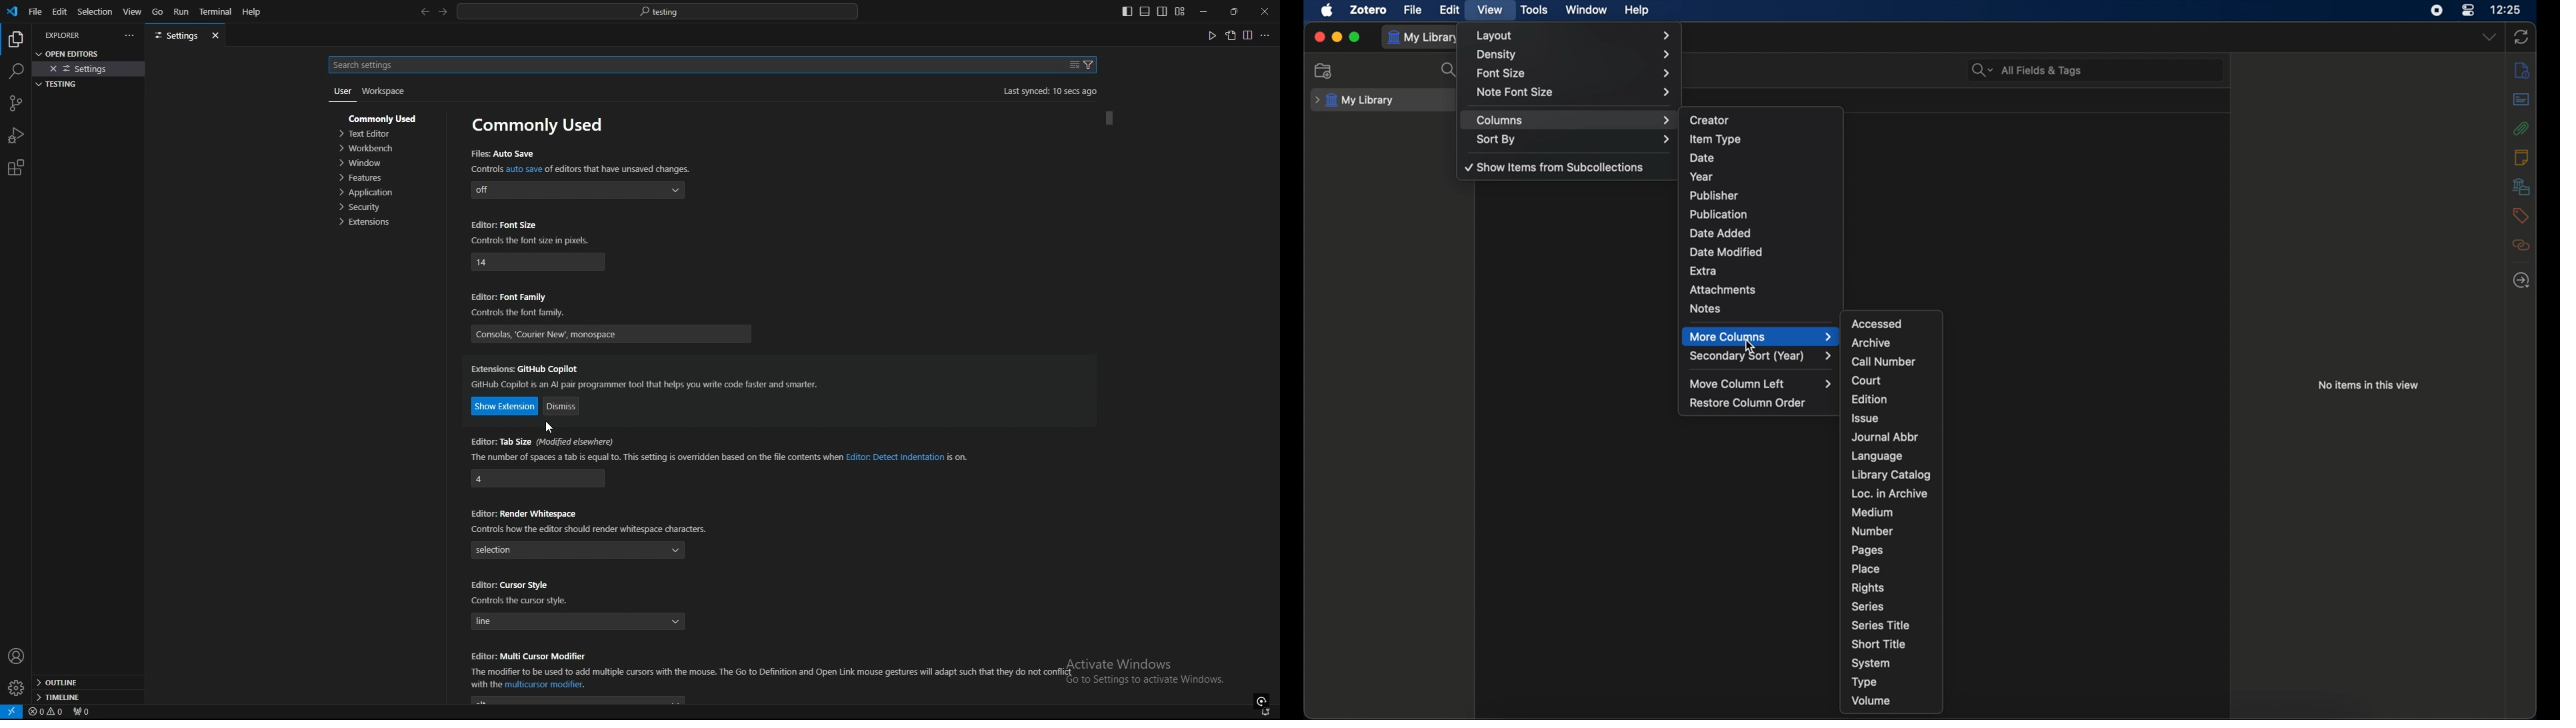 This screenshot has height=728, width=2576. What do you see at coordinates (66, 88) in the screenshot?
I see `testing` at bounding box center [66, 88].